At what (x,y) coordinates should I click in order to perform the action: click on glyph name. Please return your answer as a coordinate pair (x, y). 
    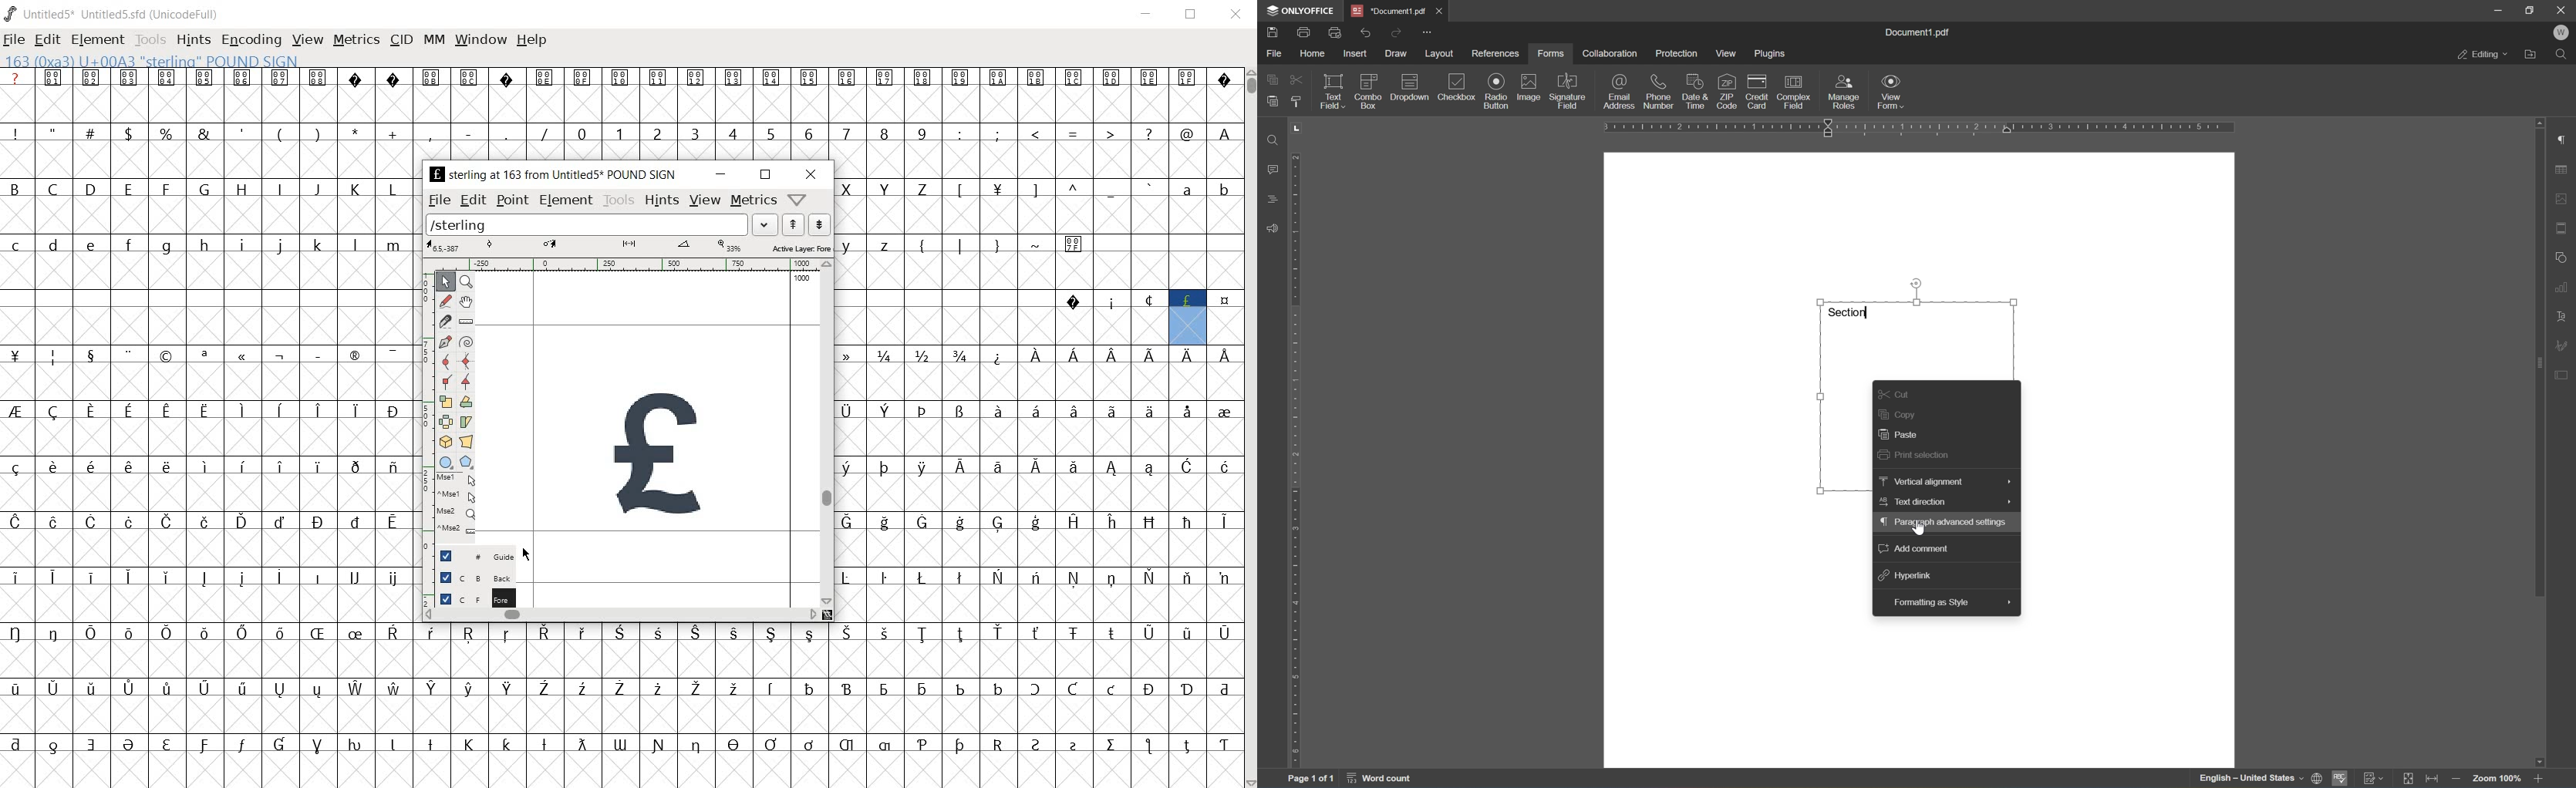
    Looking at the image, I should click on (548, 174).